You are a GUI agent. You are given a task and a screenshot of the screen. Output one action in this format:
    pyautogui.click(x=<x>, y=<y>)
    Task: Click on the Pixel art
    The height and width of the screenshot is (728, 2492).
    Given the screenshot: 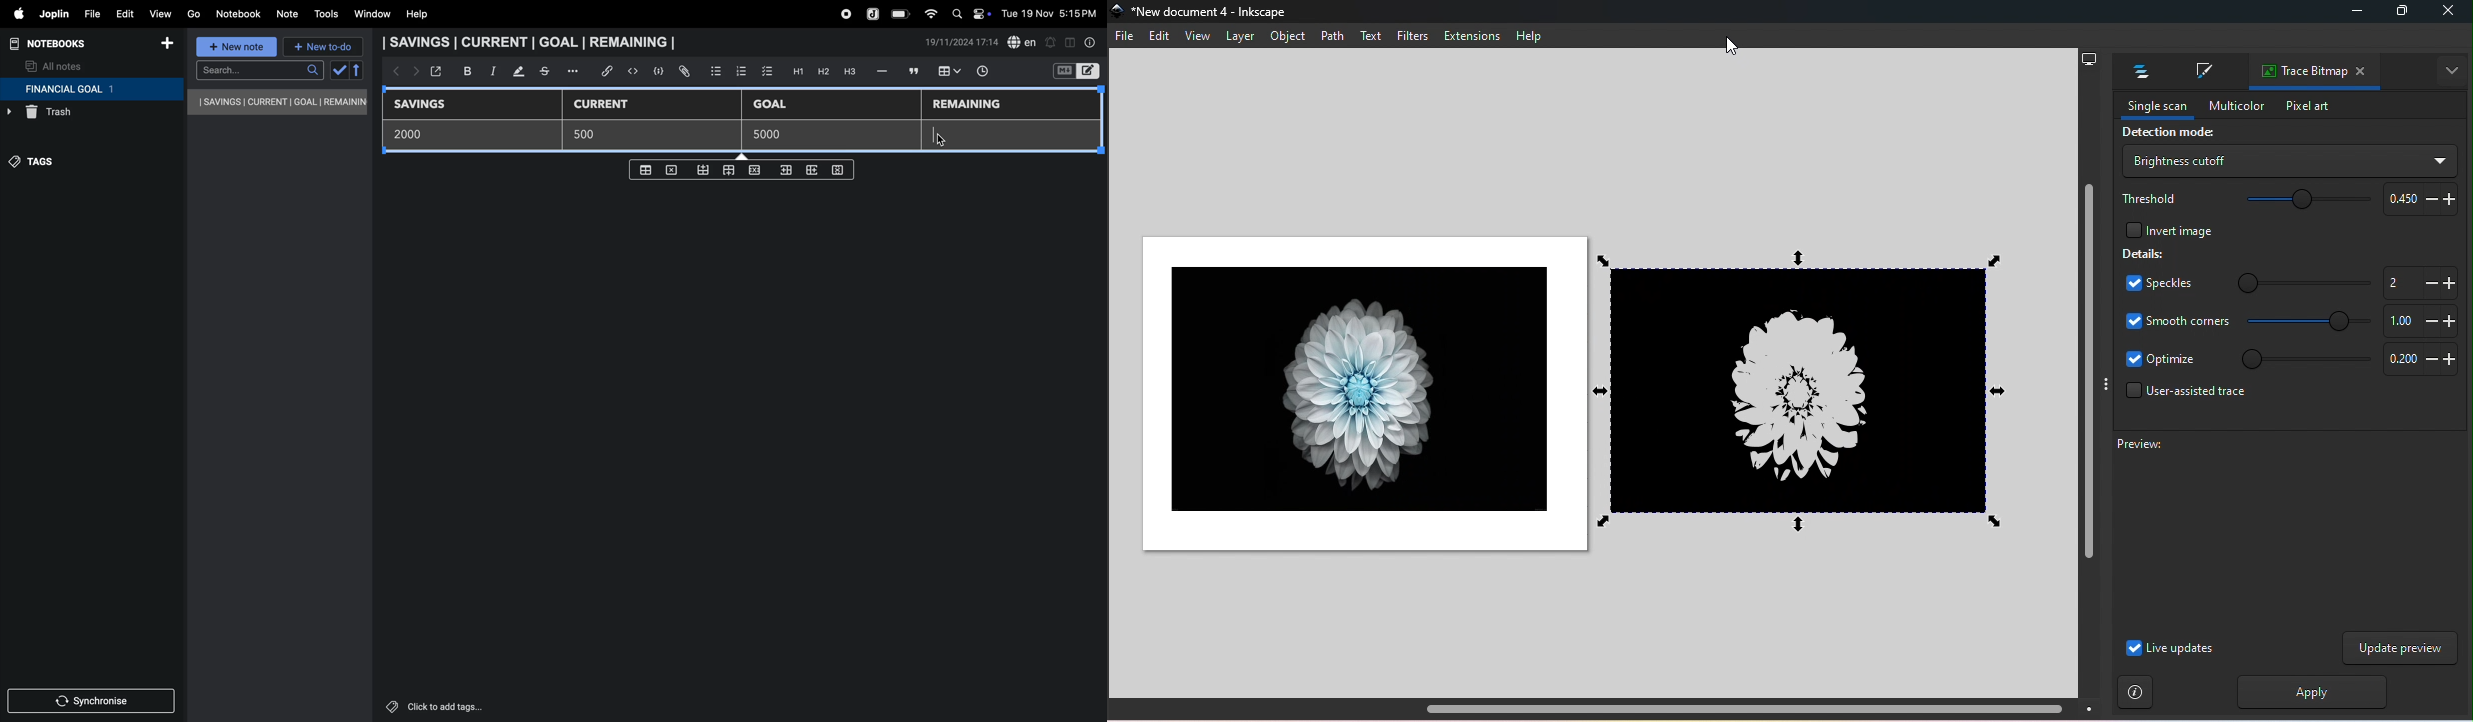 What is the action you would take?
    pyautogui.click(x=2307, y=107)
    